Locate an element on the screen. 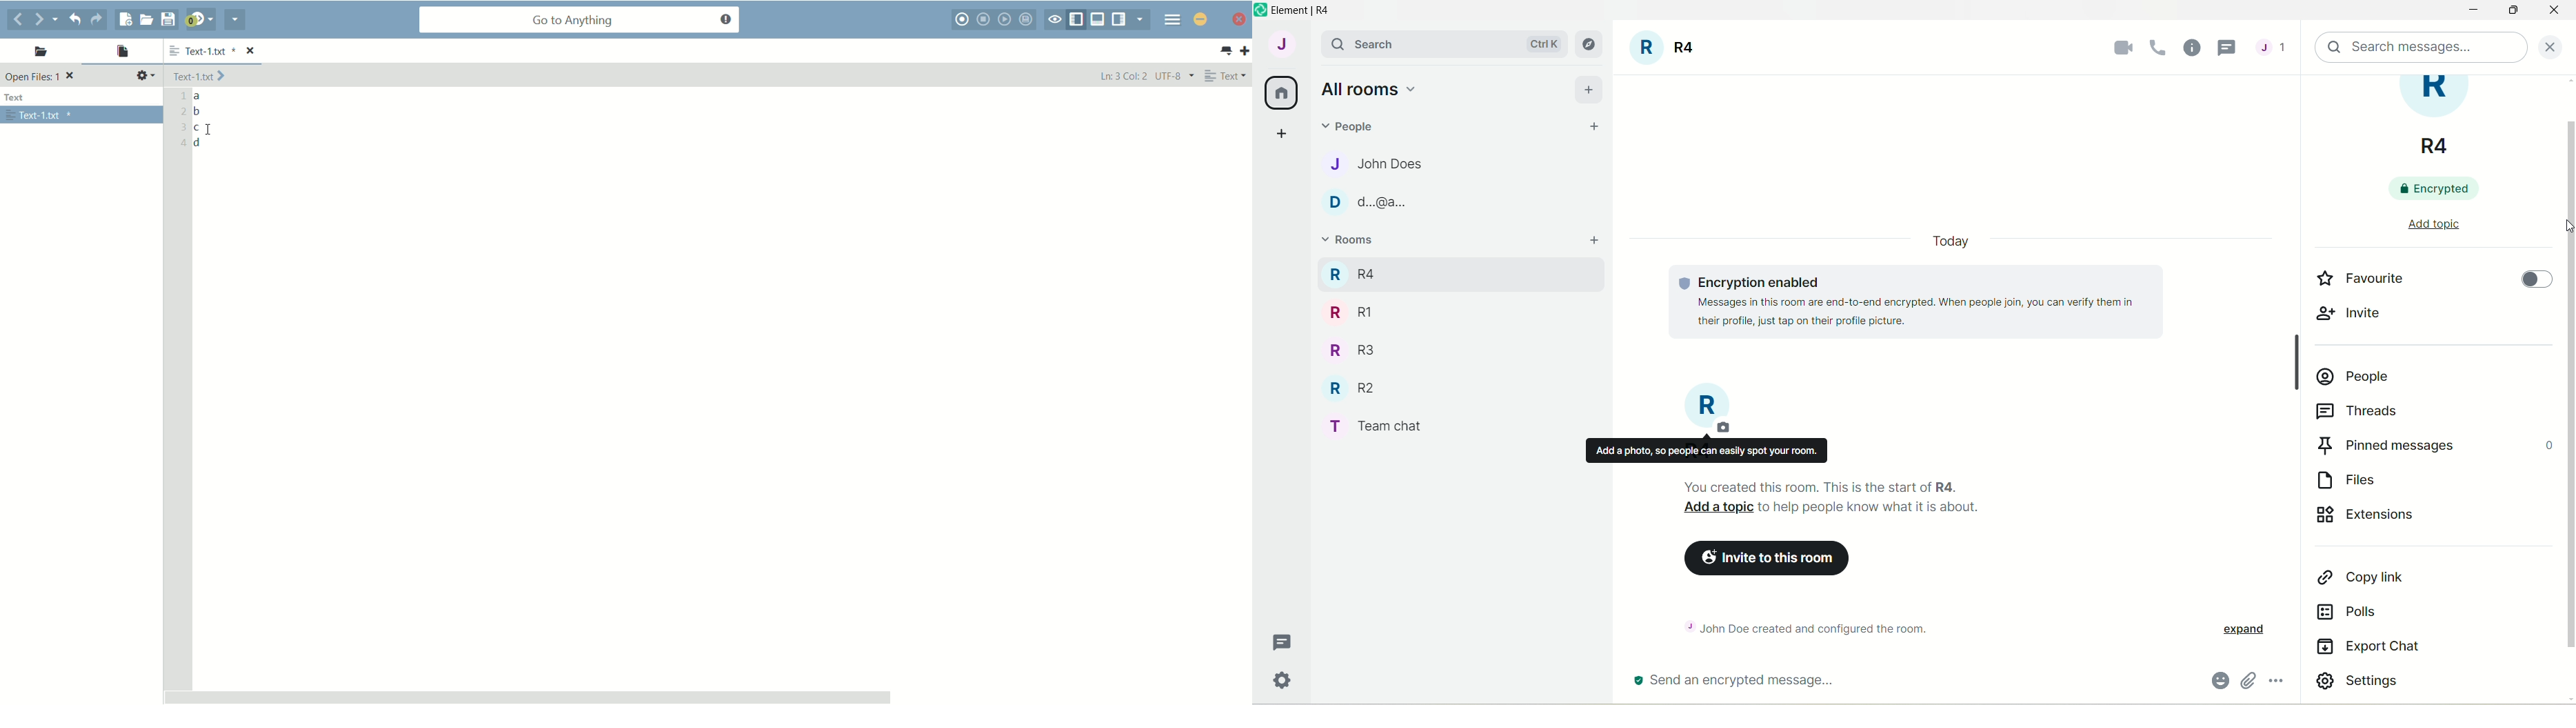  pinned messages is located at coordinates (2434, 444).